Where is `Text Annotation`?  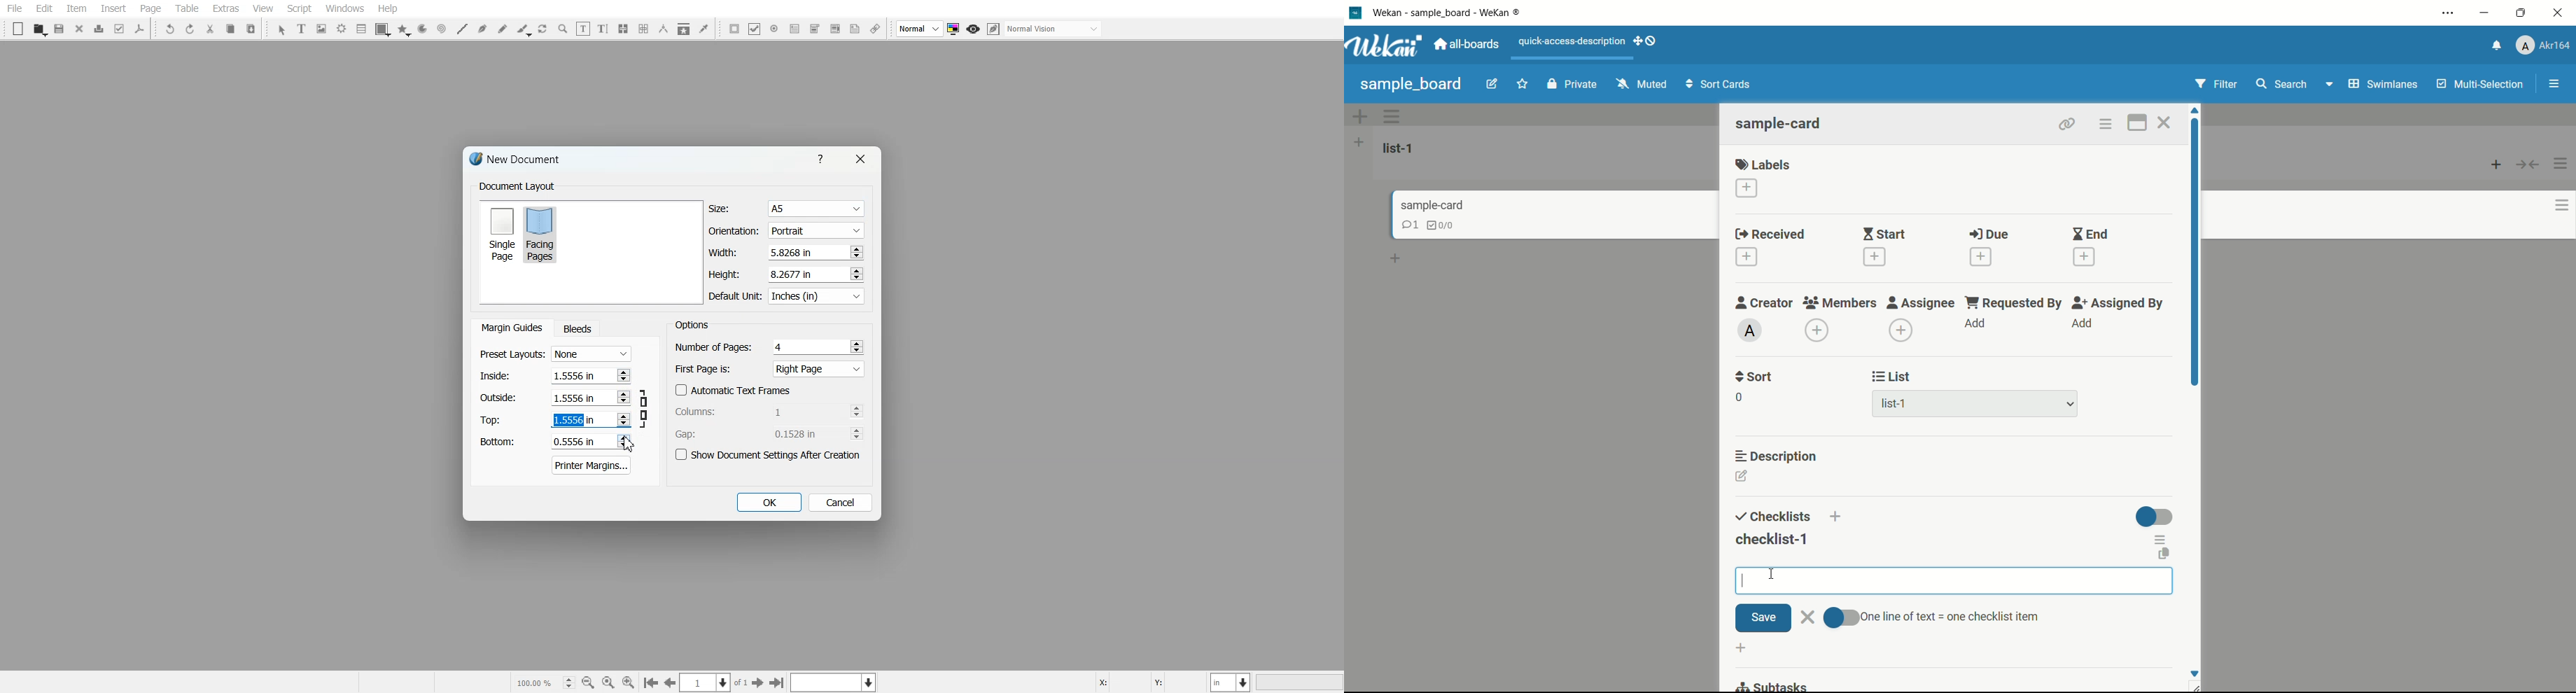
Text Annotation is located at coordinates (855, 29).